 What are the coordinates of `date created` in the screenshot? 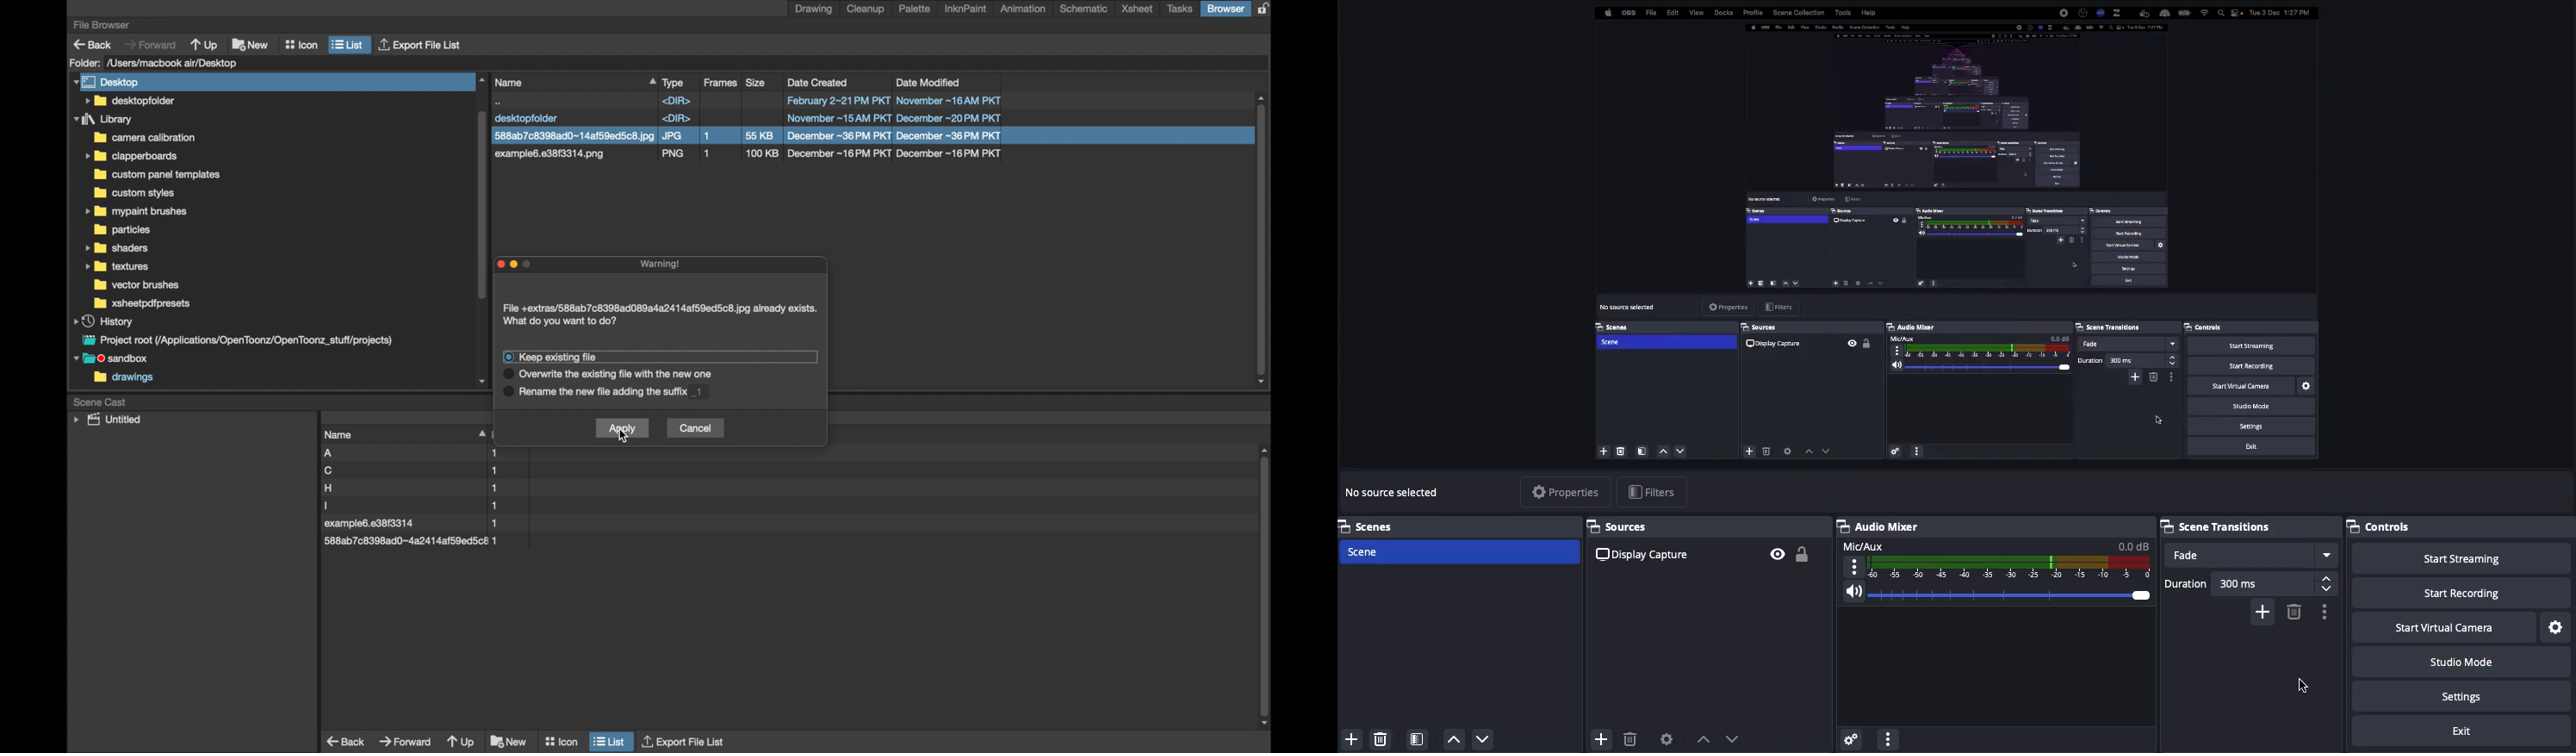 It's located at (819, 82).